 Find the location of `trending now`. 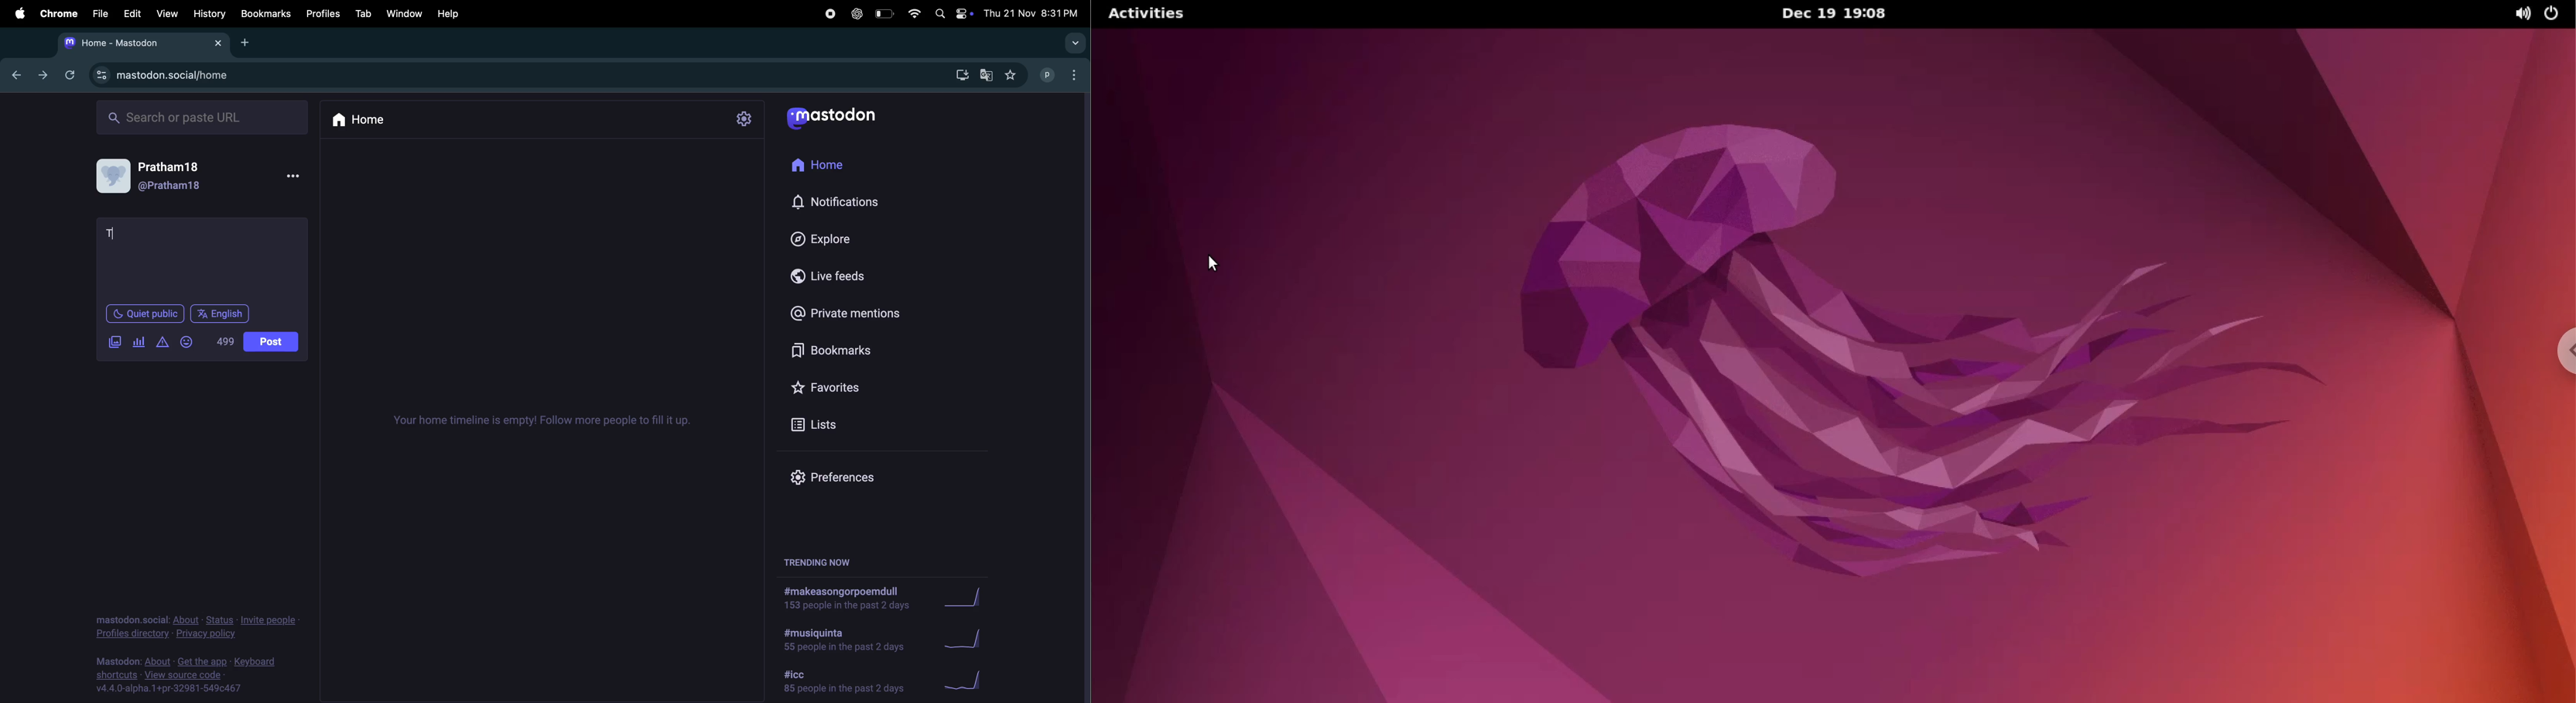

trending now is located at coordinates (824, 560).